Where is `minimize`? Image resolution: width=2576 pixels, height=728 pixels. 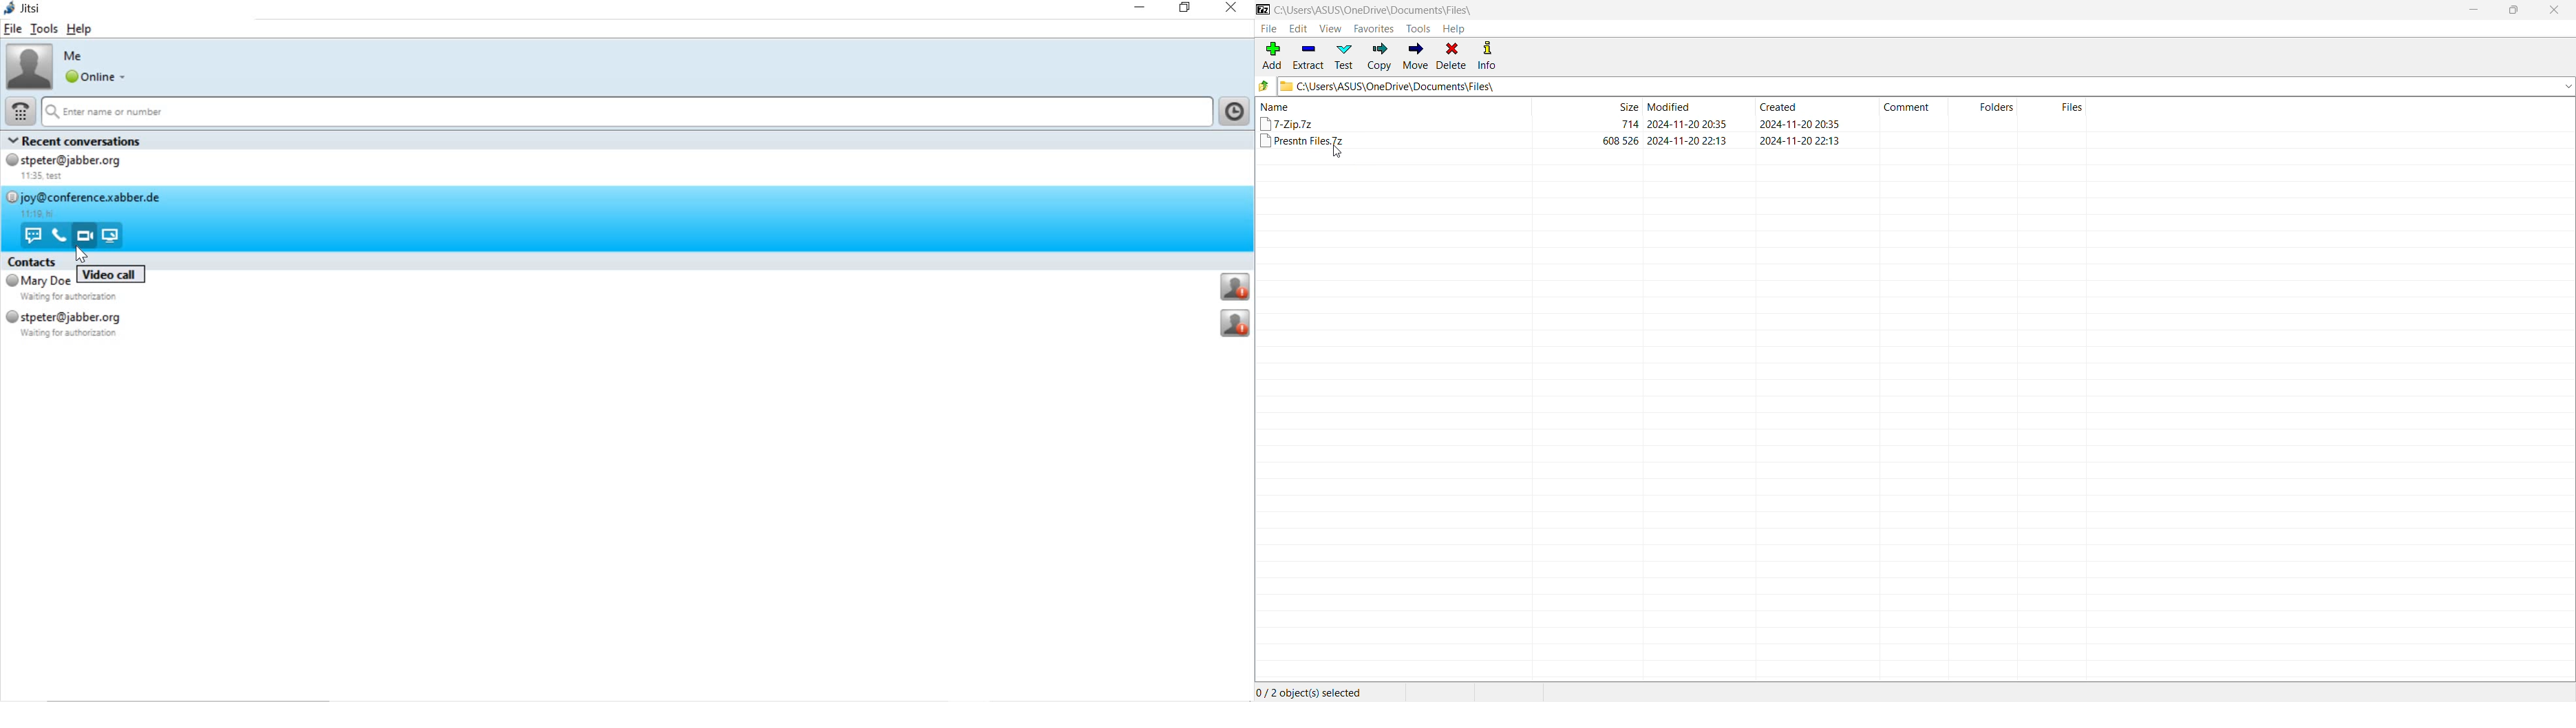
minimize is located at coordinates (1142, 7).